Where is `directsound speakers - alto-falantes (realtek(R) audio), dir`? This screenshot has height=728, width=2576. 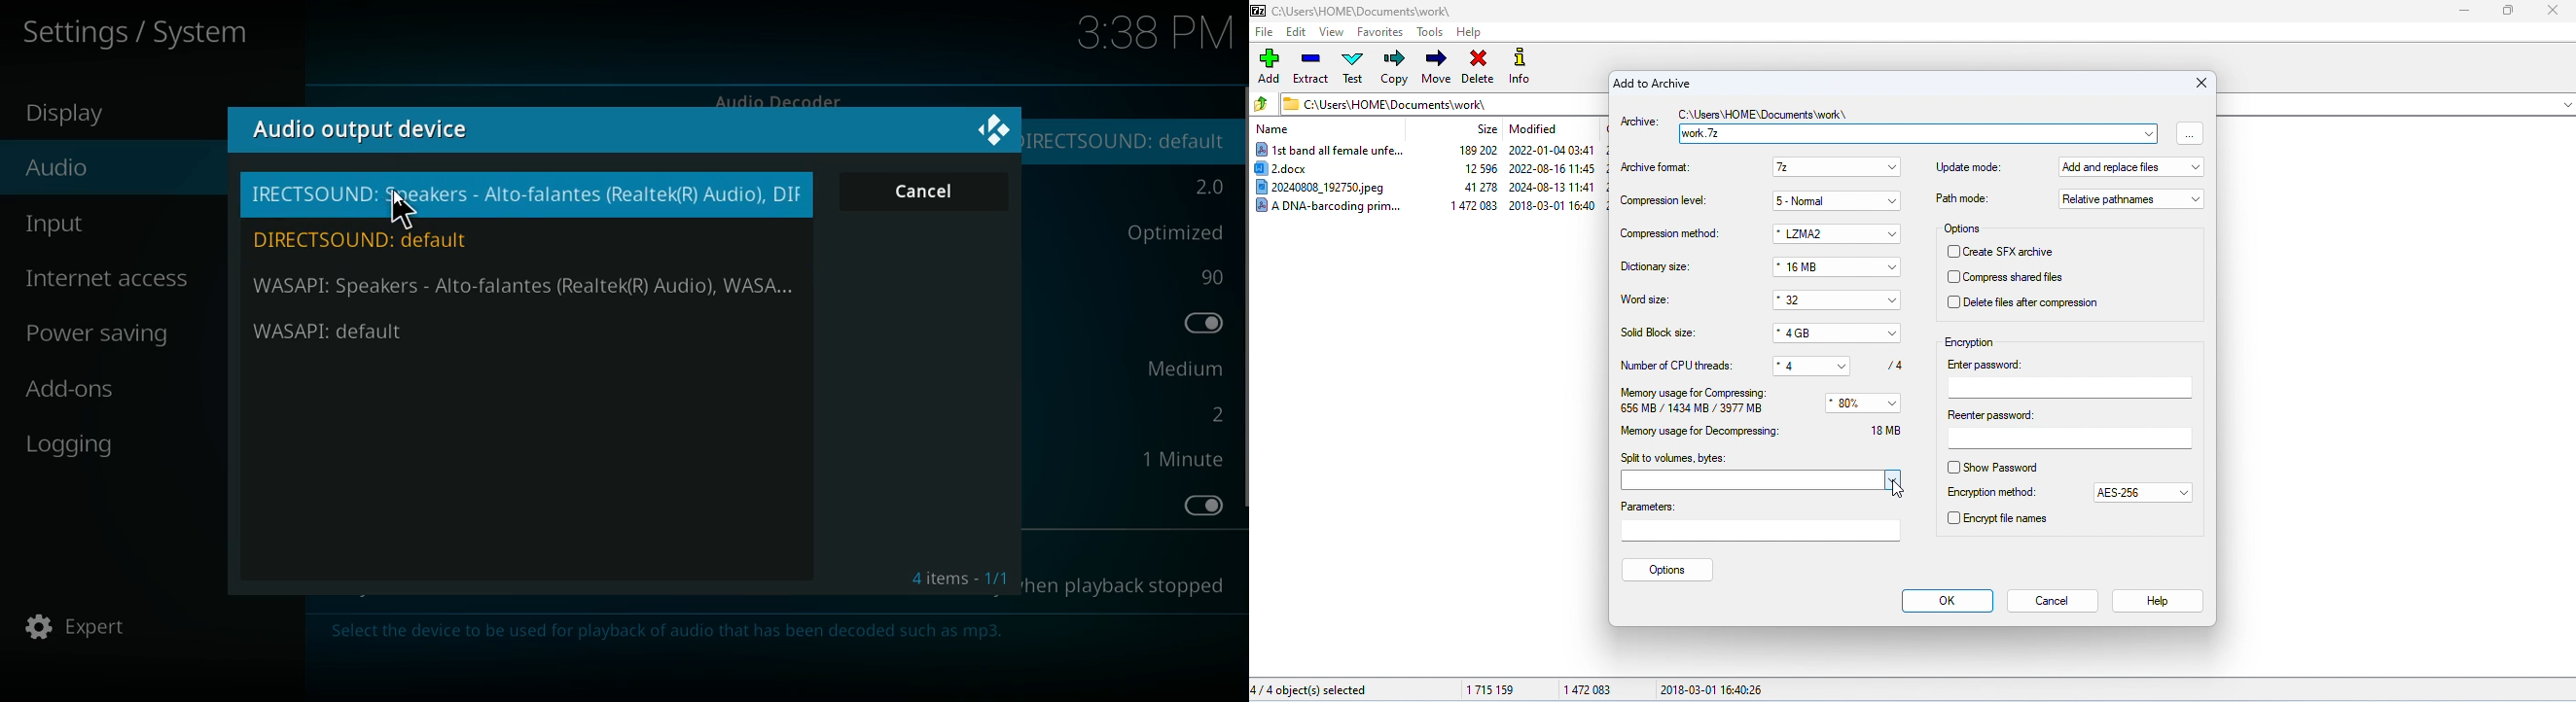 directsound speakers - alto-falantes (realtek(R) audio), dir is located at coordinates (528, 196).